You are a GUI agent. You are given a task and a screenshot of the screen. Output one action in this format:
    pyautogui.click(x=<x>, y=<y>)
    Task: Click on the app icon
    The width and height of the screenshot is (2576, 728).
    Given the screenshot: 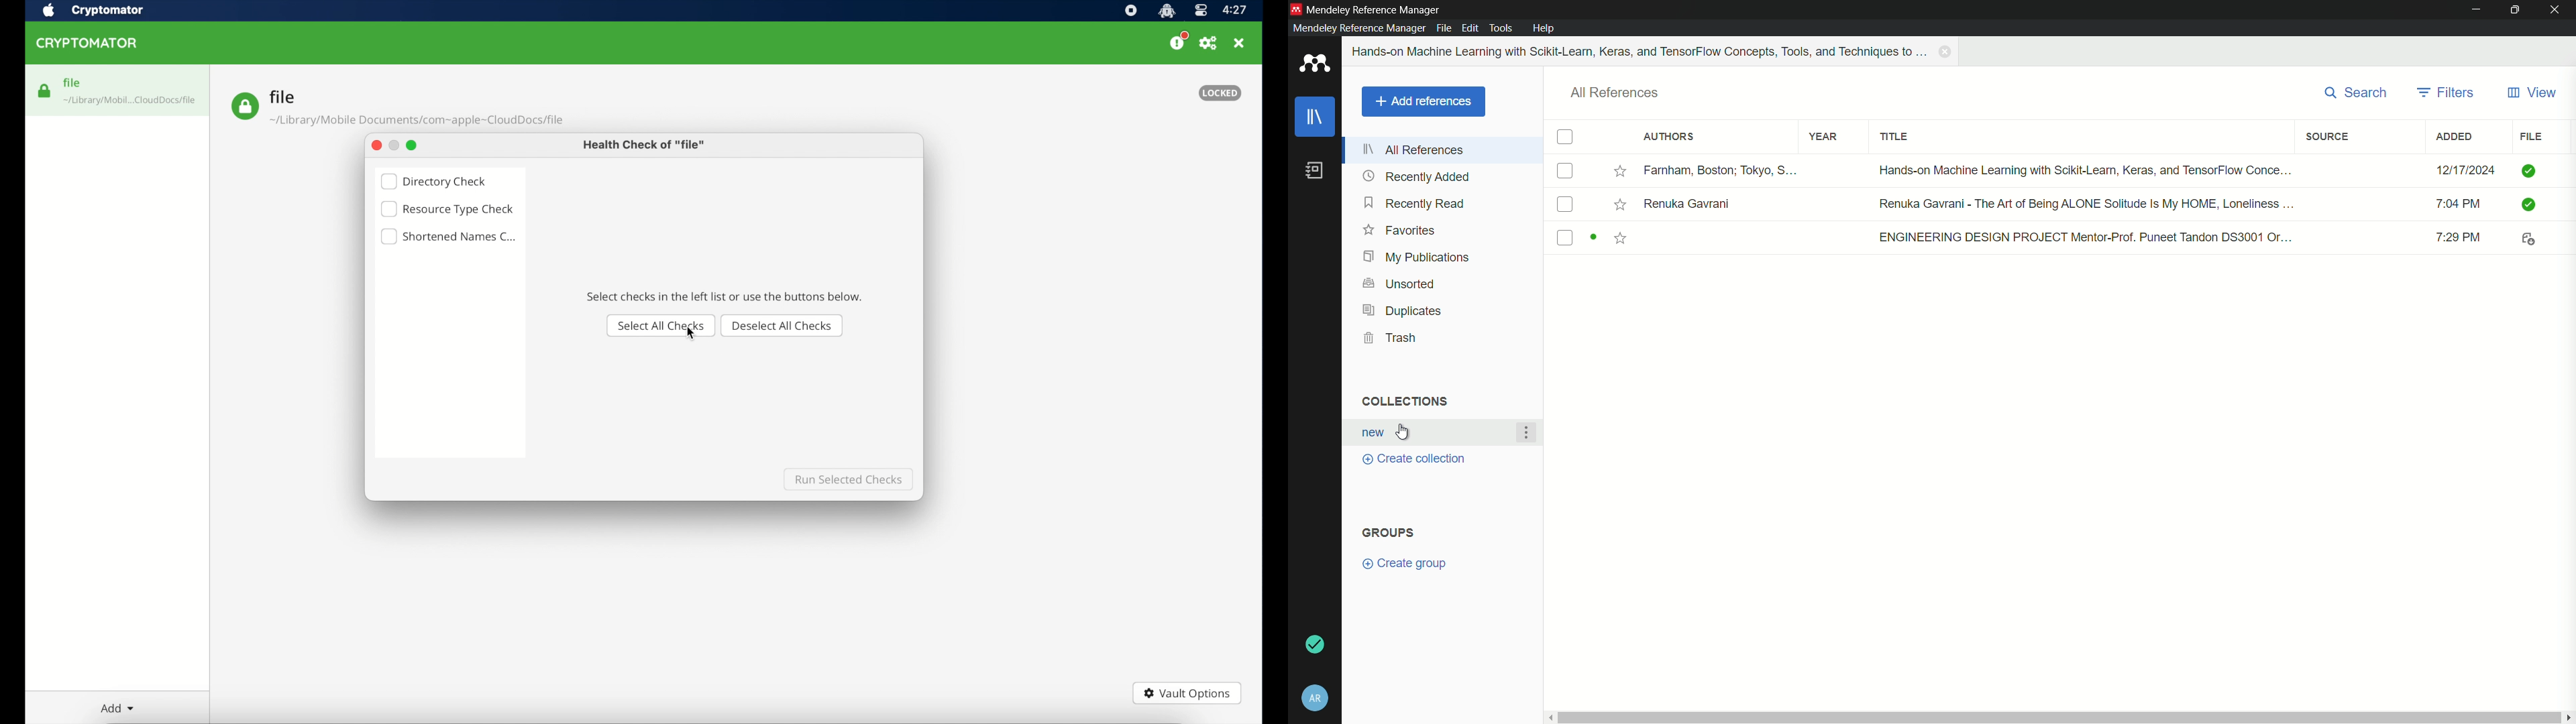 What is the action you would take?
    pyautogui.click(x=1296, y=9)
    